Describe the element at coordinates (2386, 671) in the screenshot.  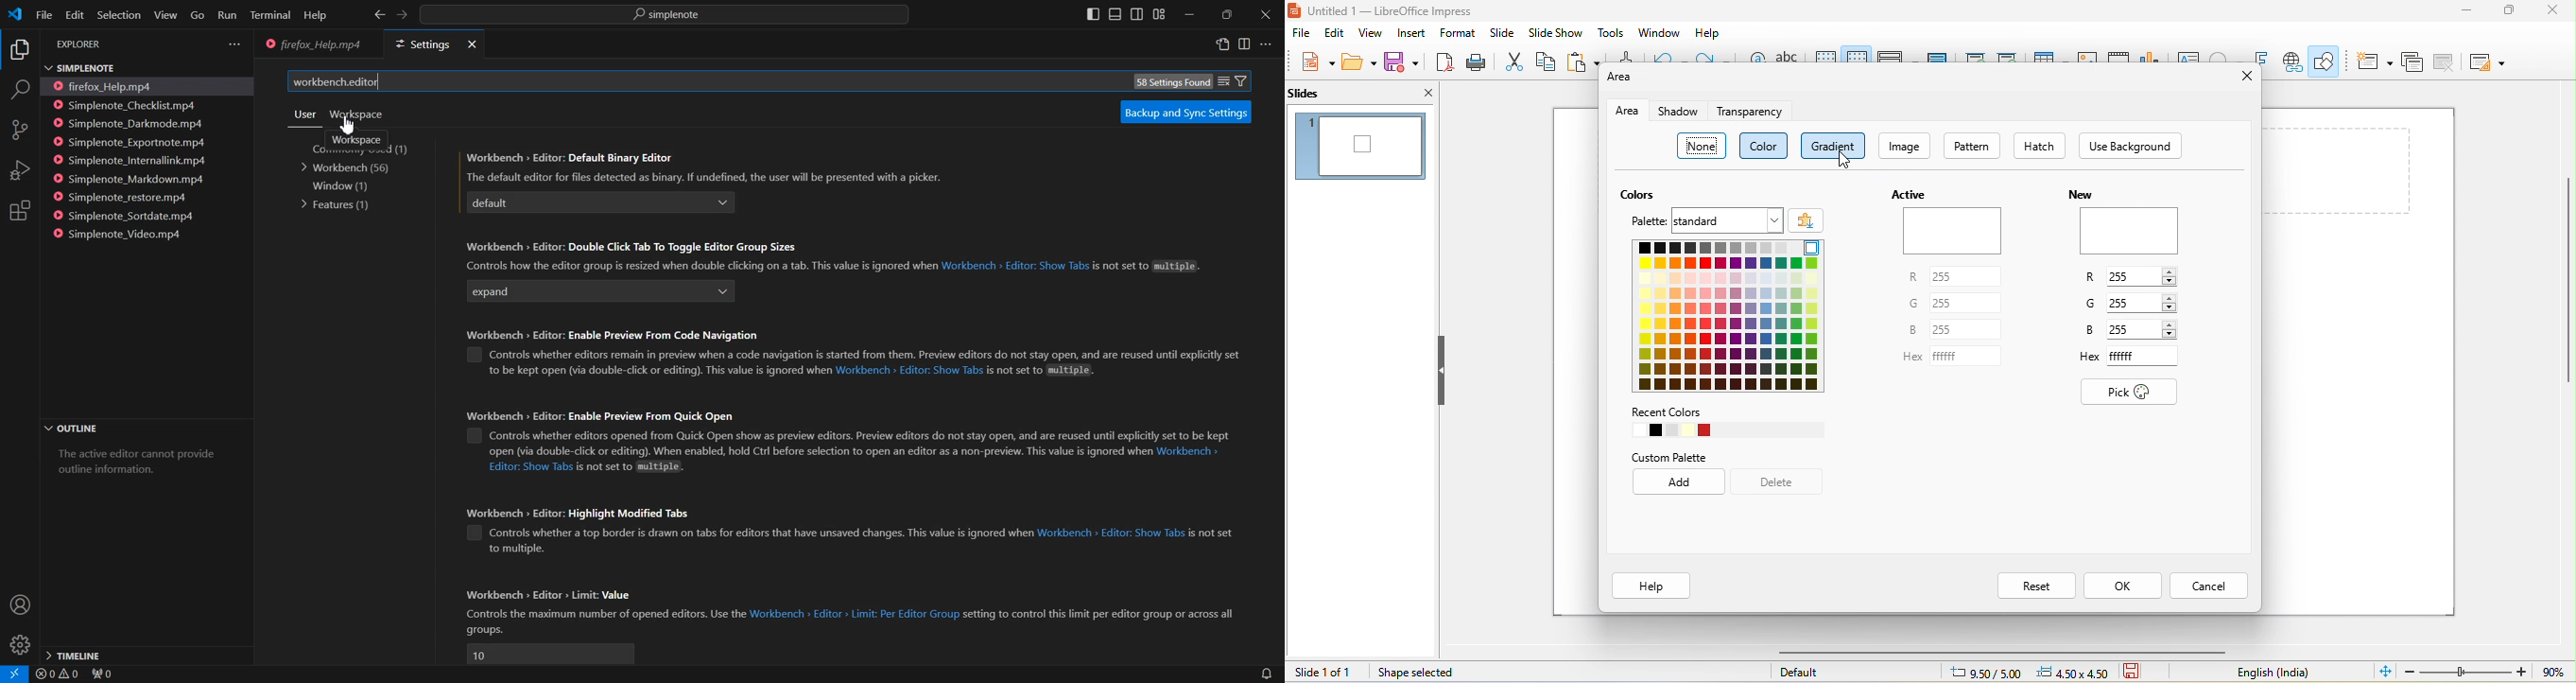
I see `fit to current window` at that location.